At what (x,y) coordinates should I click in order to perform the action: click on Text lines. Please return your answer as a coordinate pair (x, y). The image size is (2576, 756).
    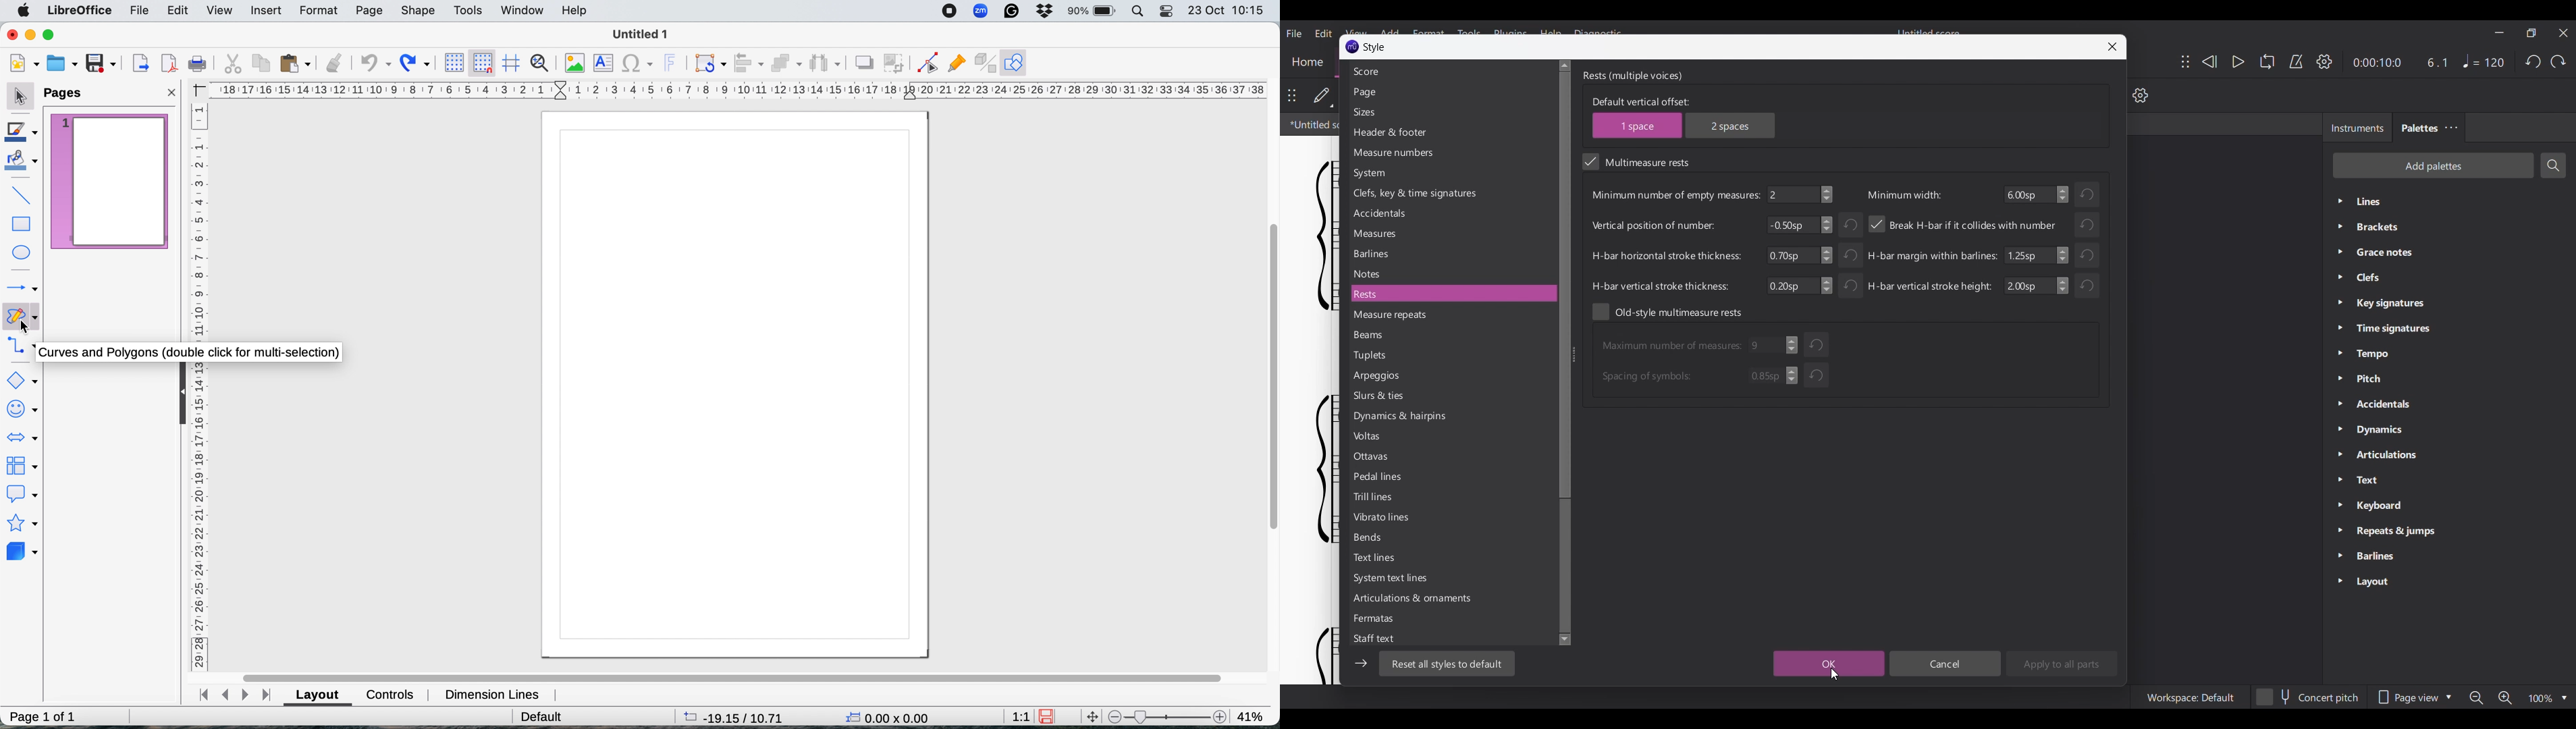
    Looking at the image, I should click on (1451, 558).